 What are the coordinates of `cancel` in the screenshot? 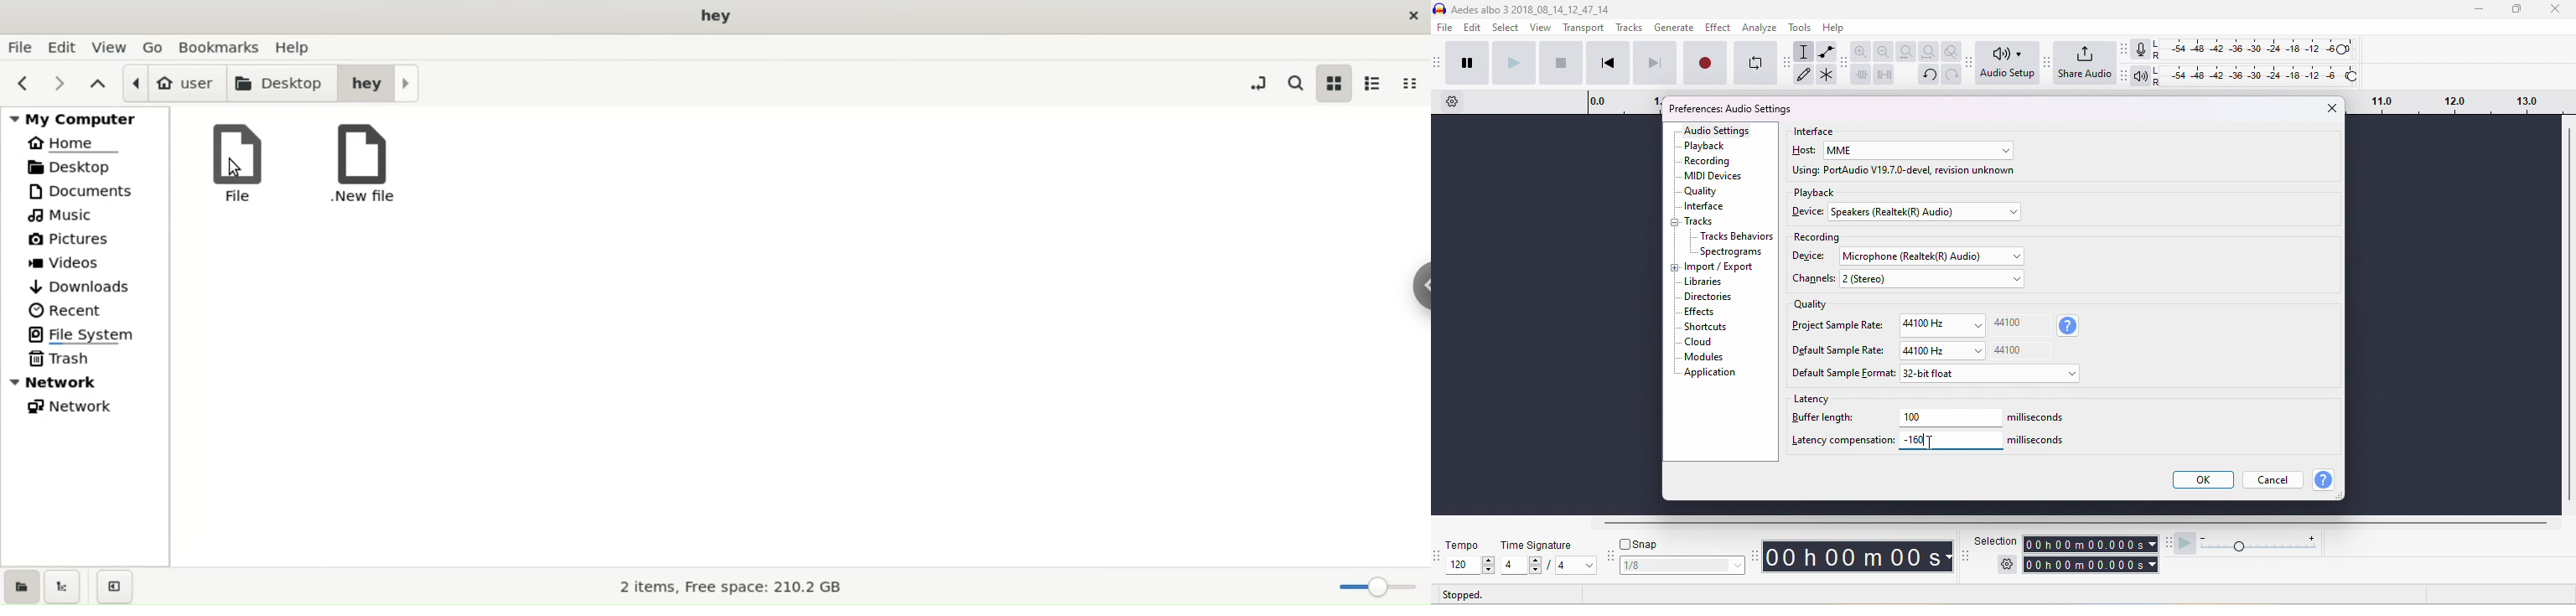 It's located at (2274, 478).